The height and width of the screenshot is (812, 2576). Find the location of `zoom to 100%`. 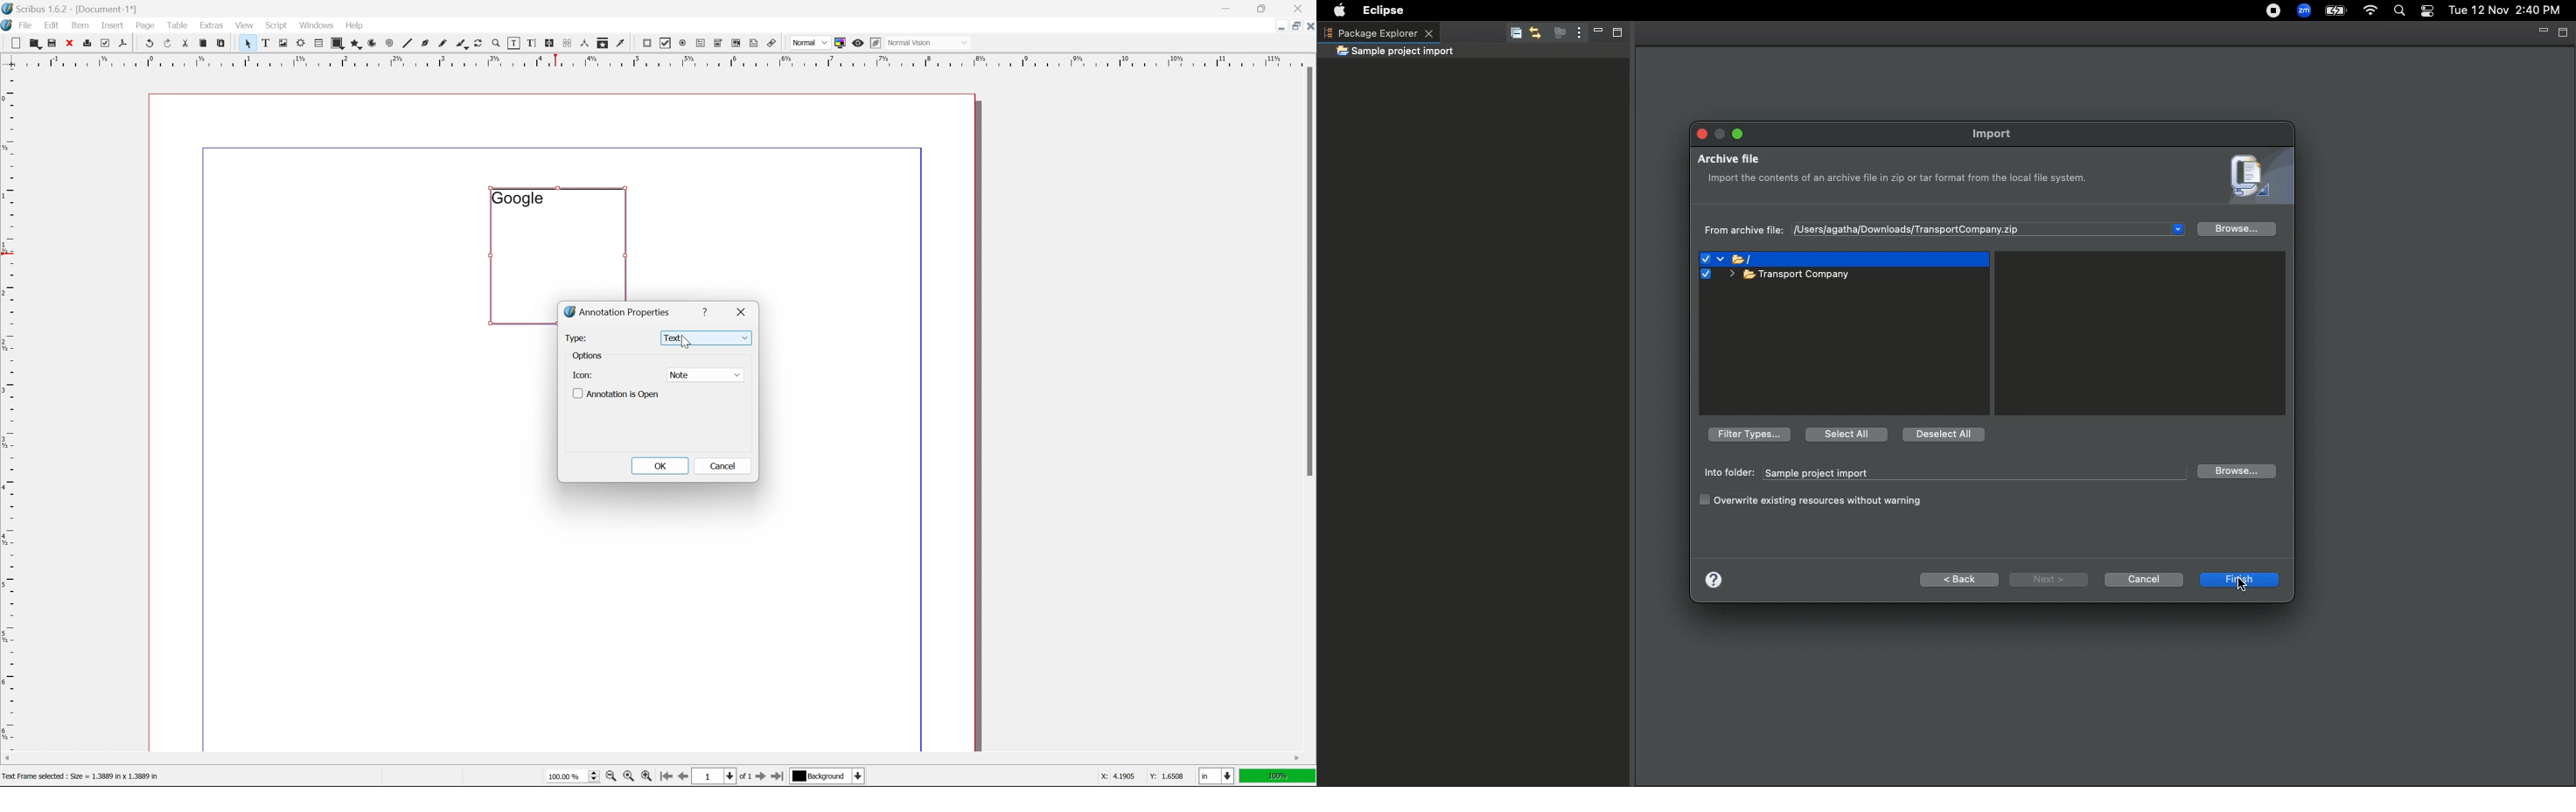

zoom to 100% is located at coordinates (628, 778).